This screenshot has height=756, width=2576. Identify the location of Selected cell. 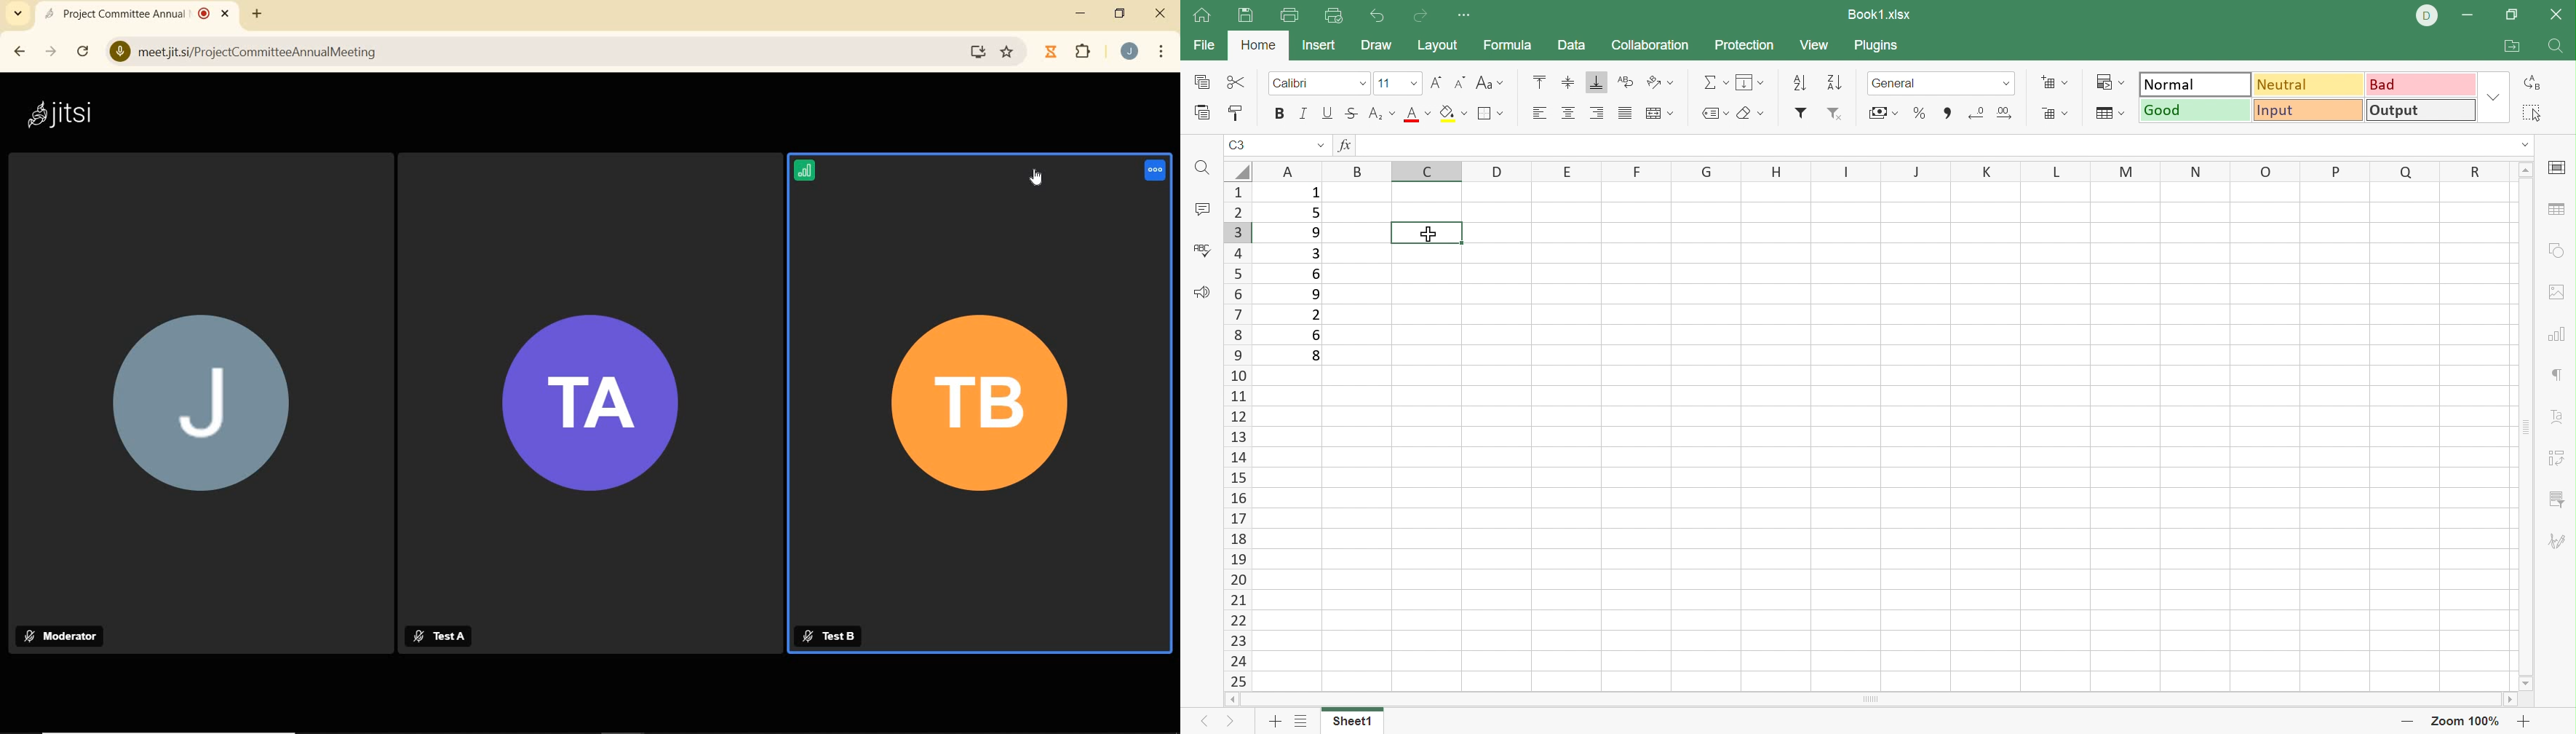
(1427, 232).